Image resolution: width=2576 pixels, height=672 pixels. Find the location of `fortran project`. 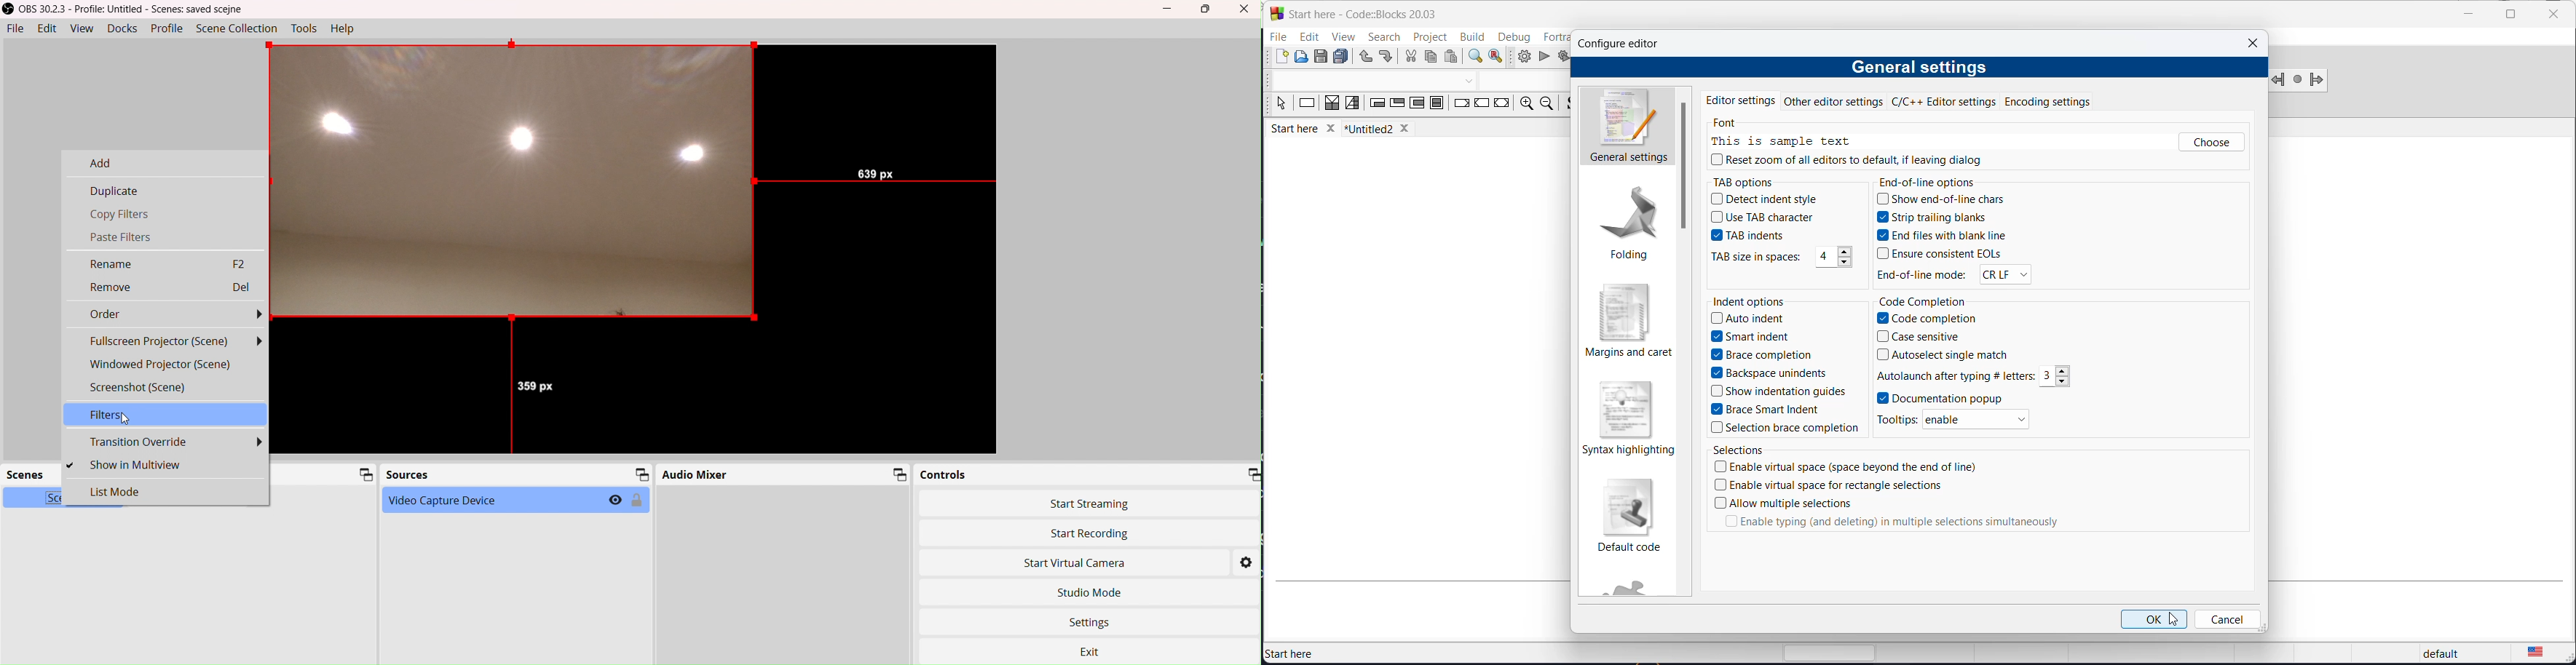

fortran project is located at coordinates (1634, 585).